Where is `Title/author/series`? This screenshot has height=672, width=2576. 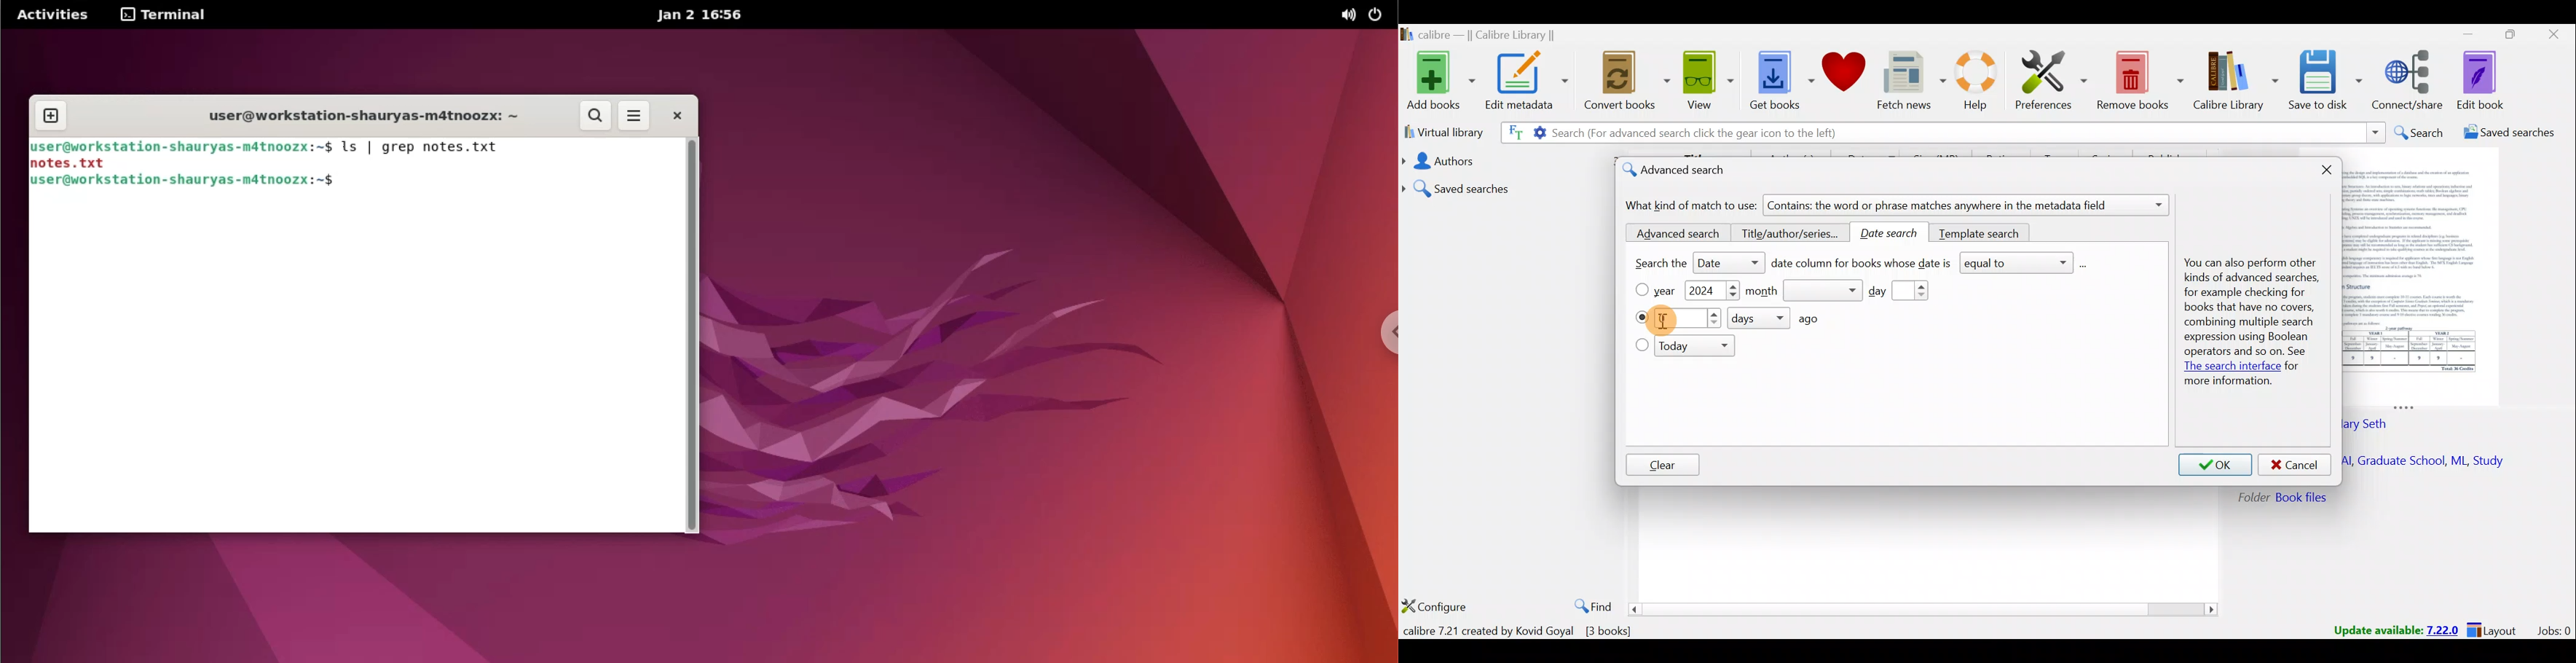
Title/author/series is located at coordinates (1791, 235).